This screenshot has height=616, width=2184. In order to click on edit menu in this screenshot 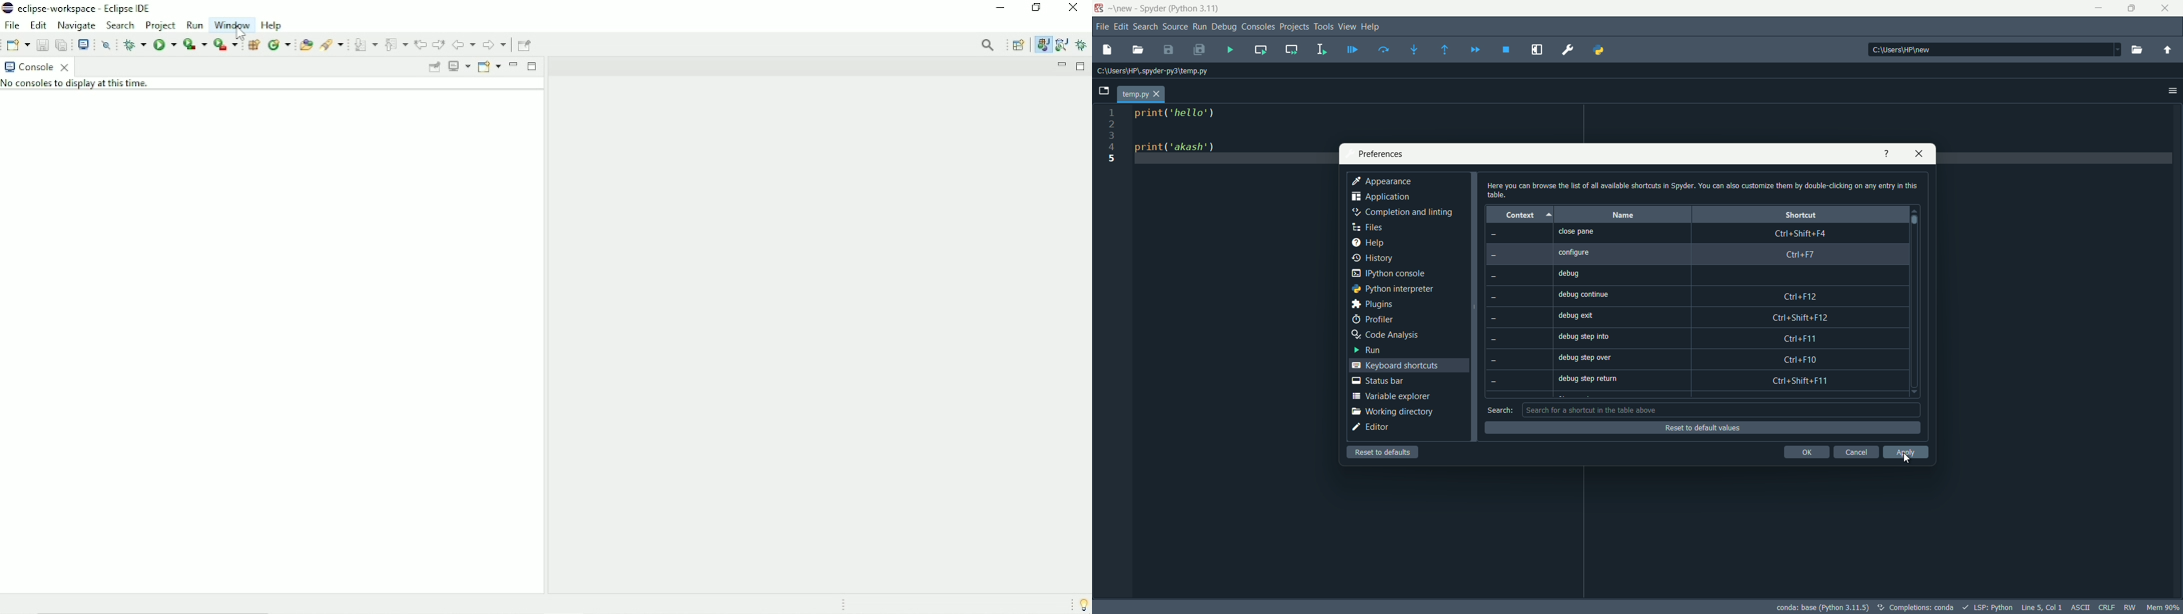, I will do `click(1120, 27)`.